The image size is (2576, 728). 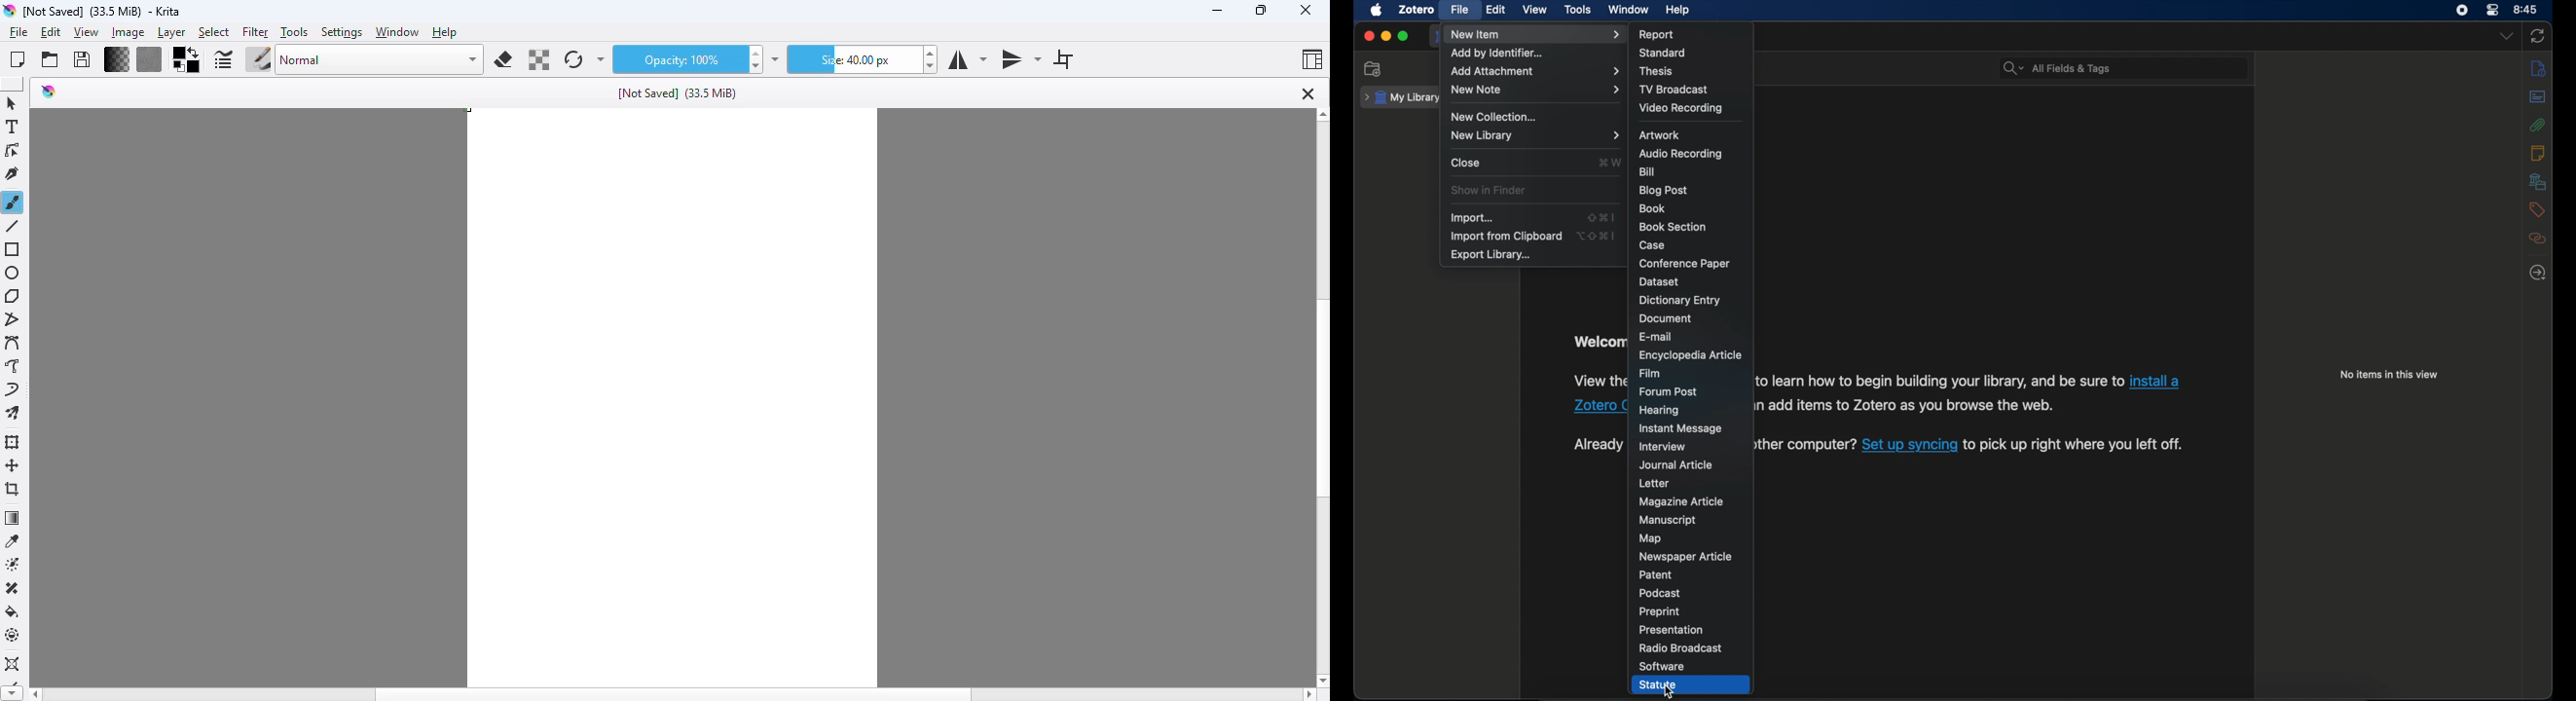 What do you see at coordinates (1665, 53) in the screenshot?
I see `standard` at bounding box center [1665, 53].